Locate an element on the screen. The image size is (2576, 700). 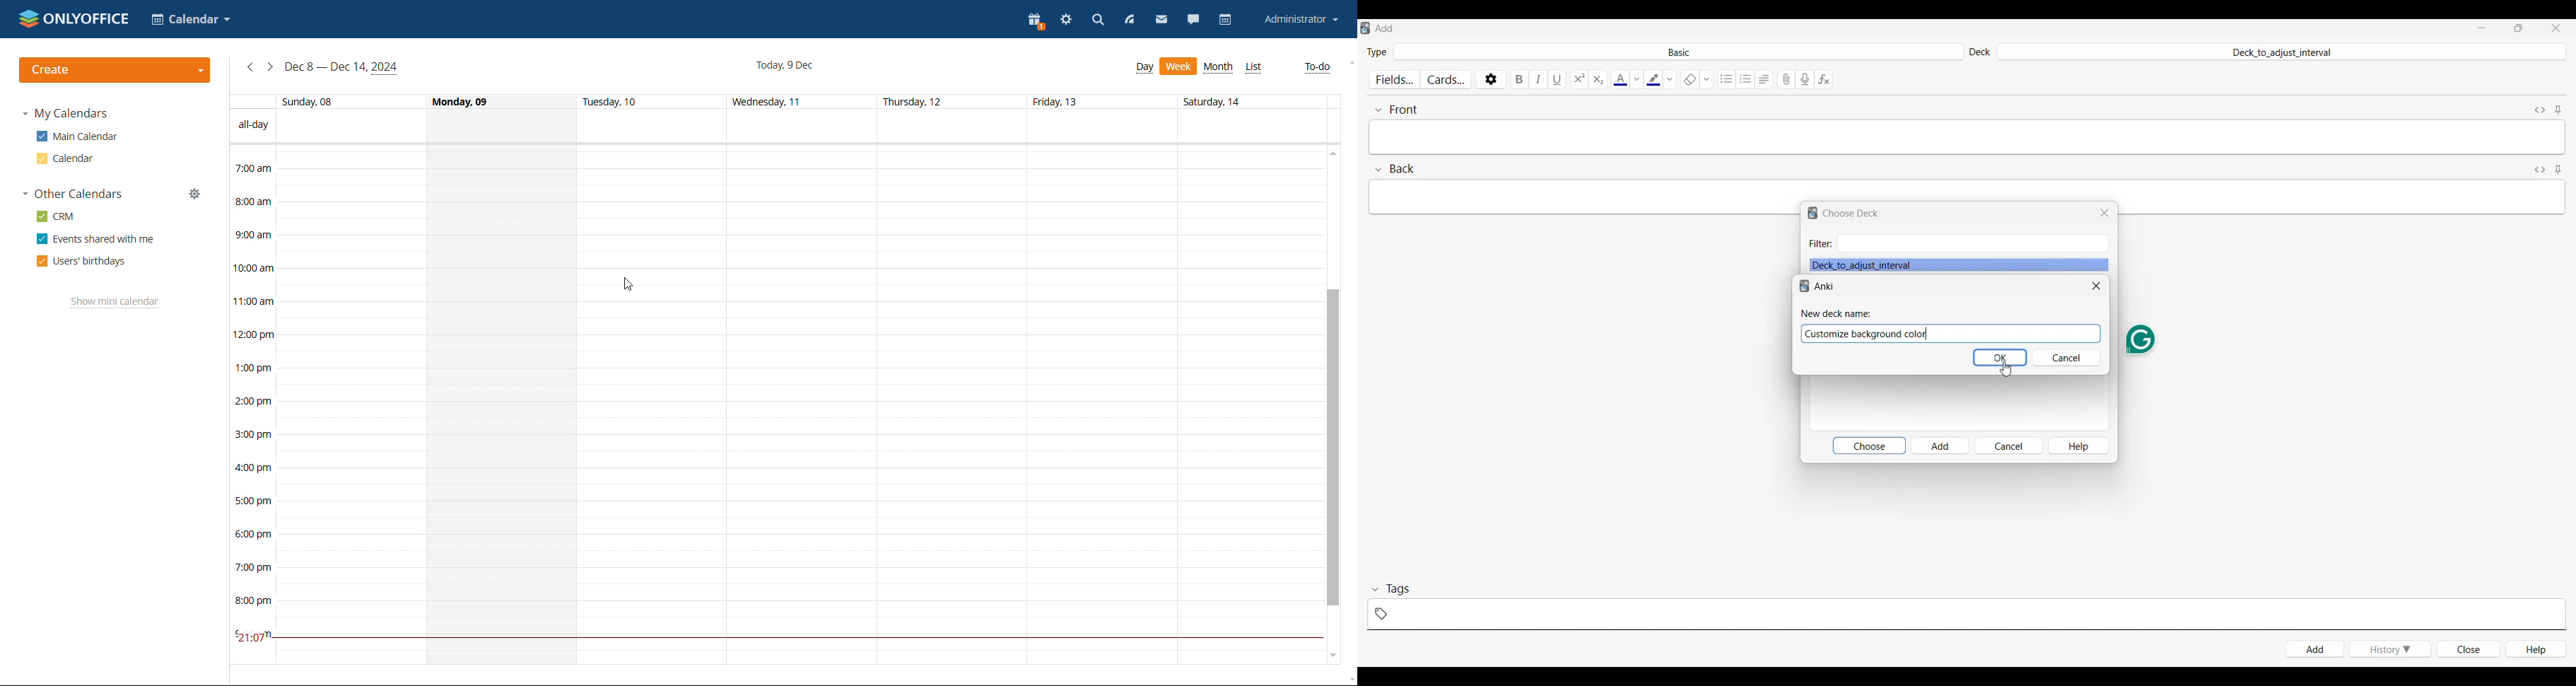
Software logo is located at coordinates (1365, 28).